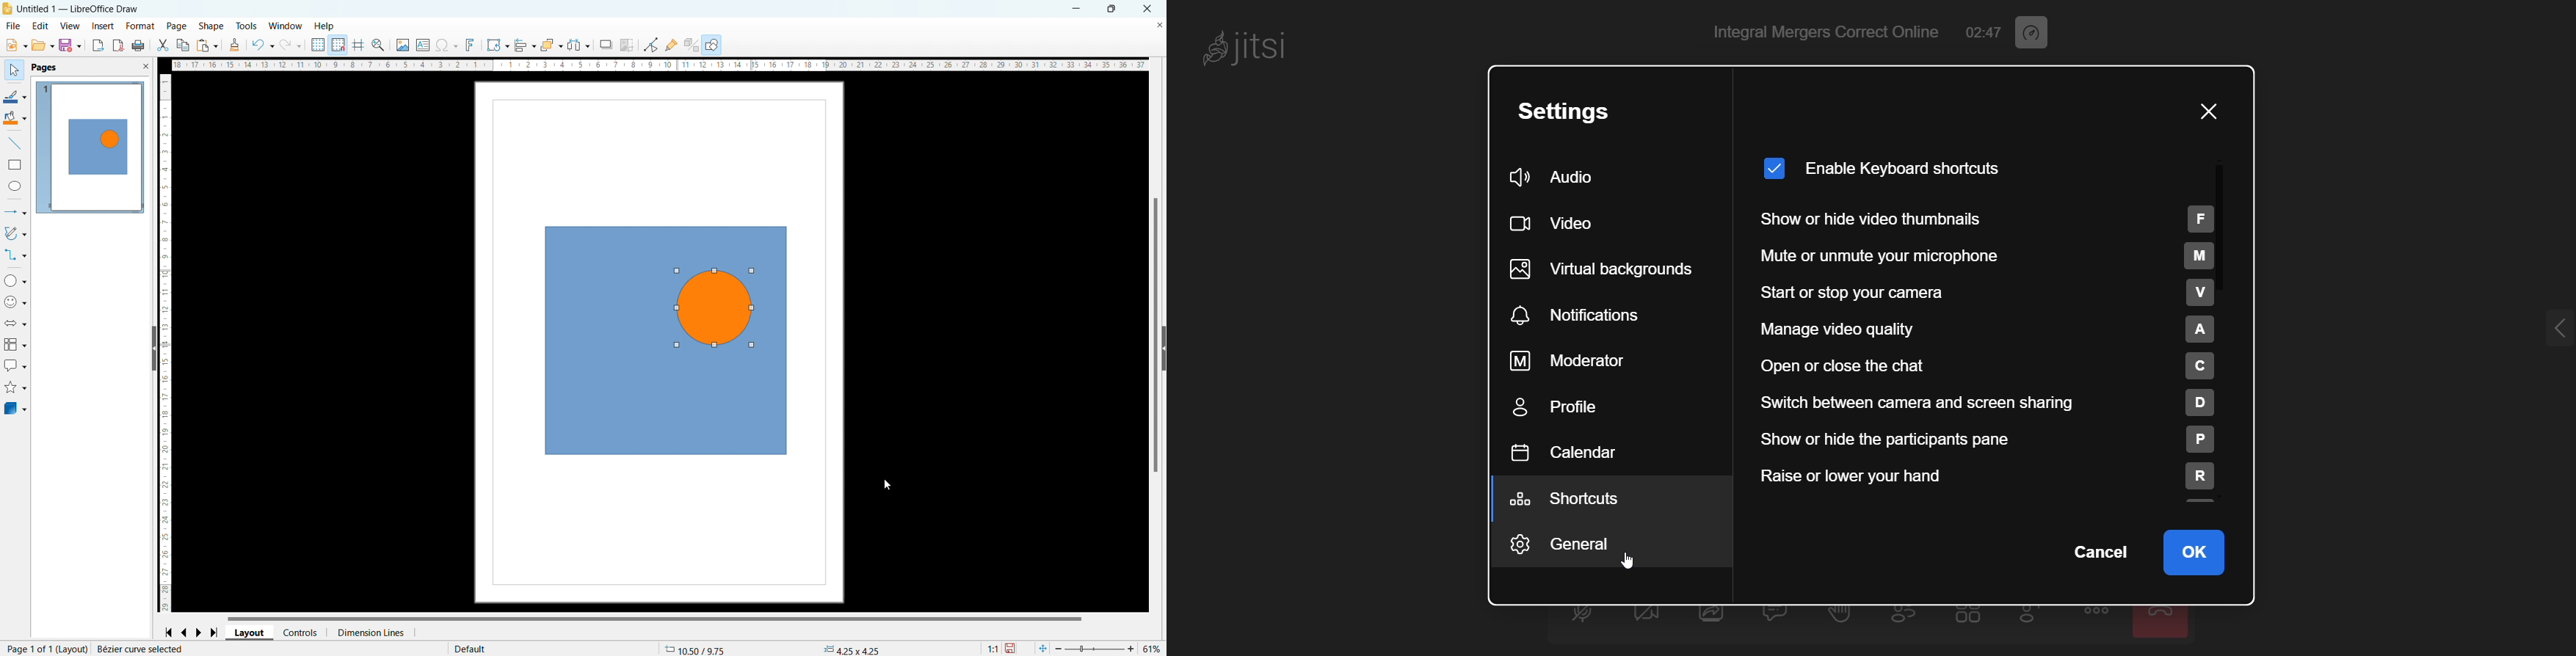 This screenshot has width=2576, height=672. Describe the element at coordinates (1152, 647) in the screenshot. I see `51%` at that location.